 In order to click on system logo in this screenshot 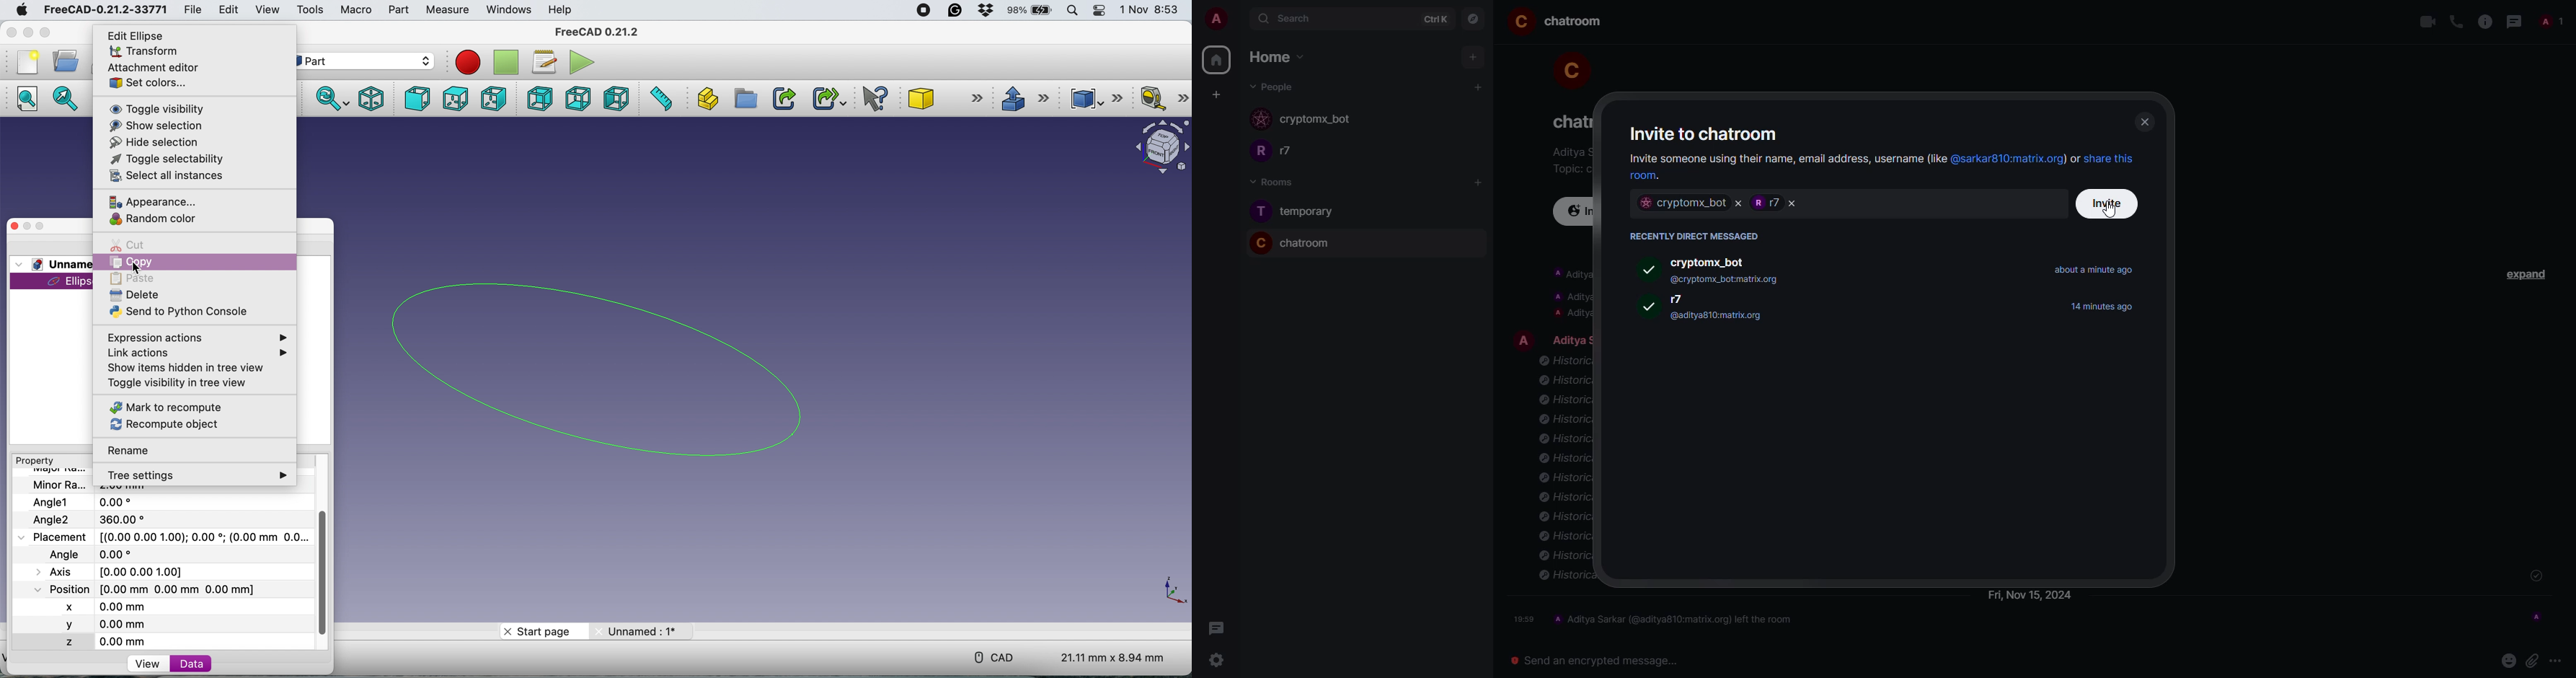, I will do `click(23, 10)`.